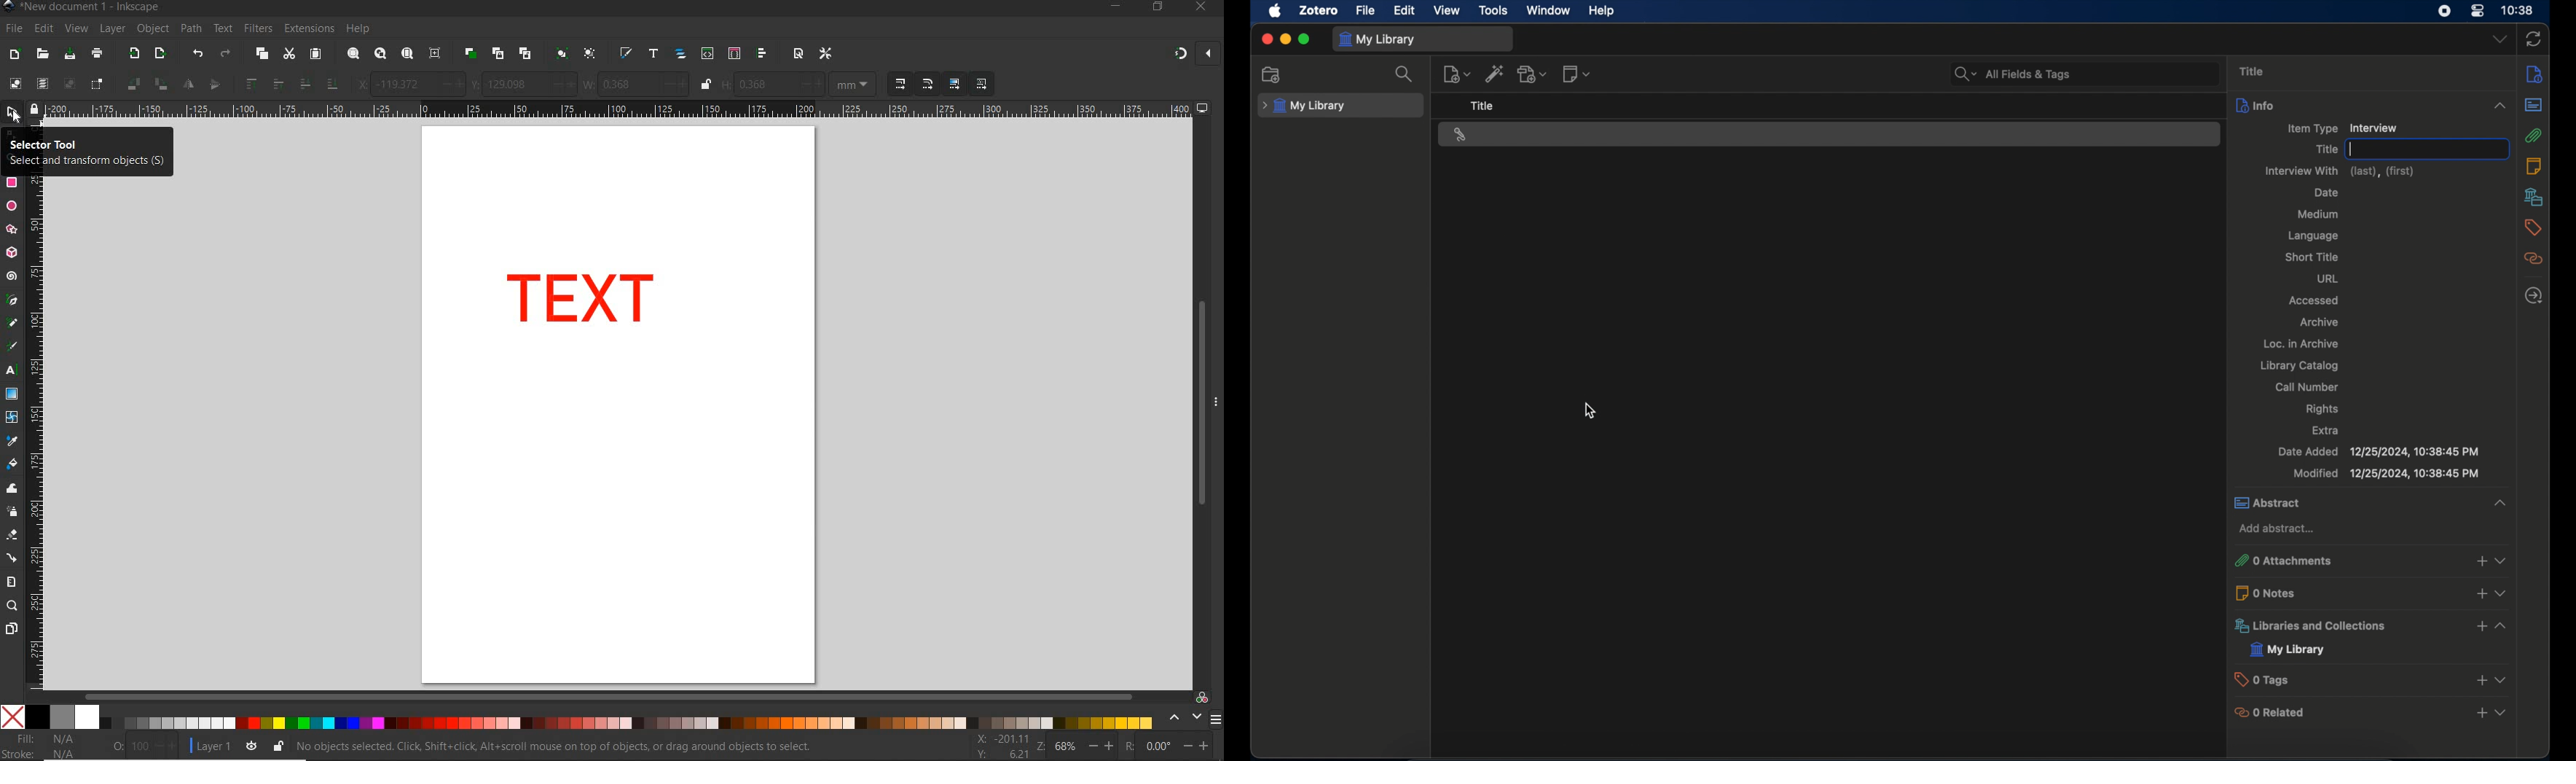 The image size is (2576, 784). What do you see at coordinates (435, 54) in the screenshot?
I see `ZOOM CENTER PAGE` at bounding box center [435, 54].